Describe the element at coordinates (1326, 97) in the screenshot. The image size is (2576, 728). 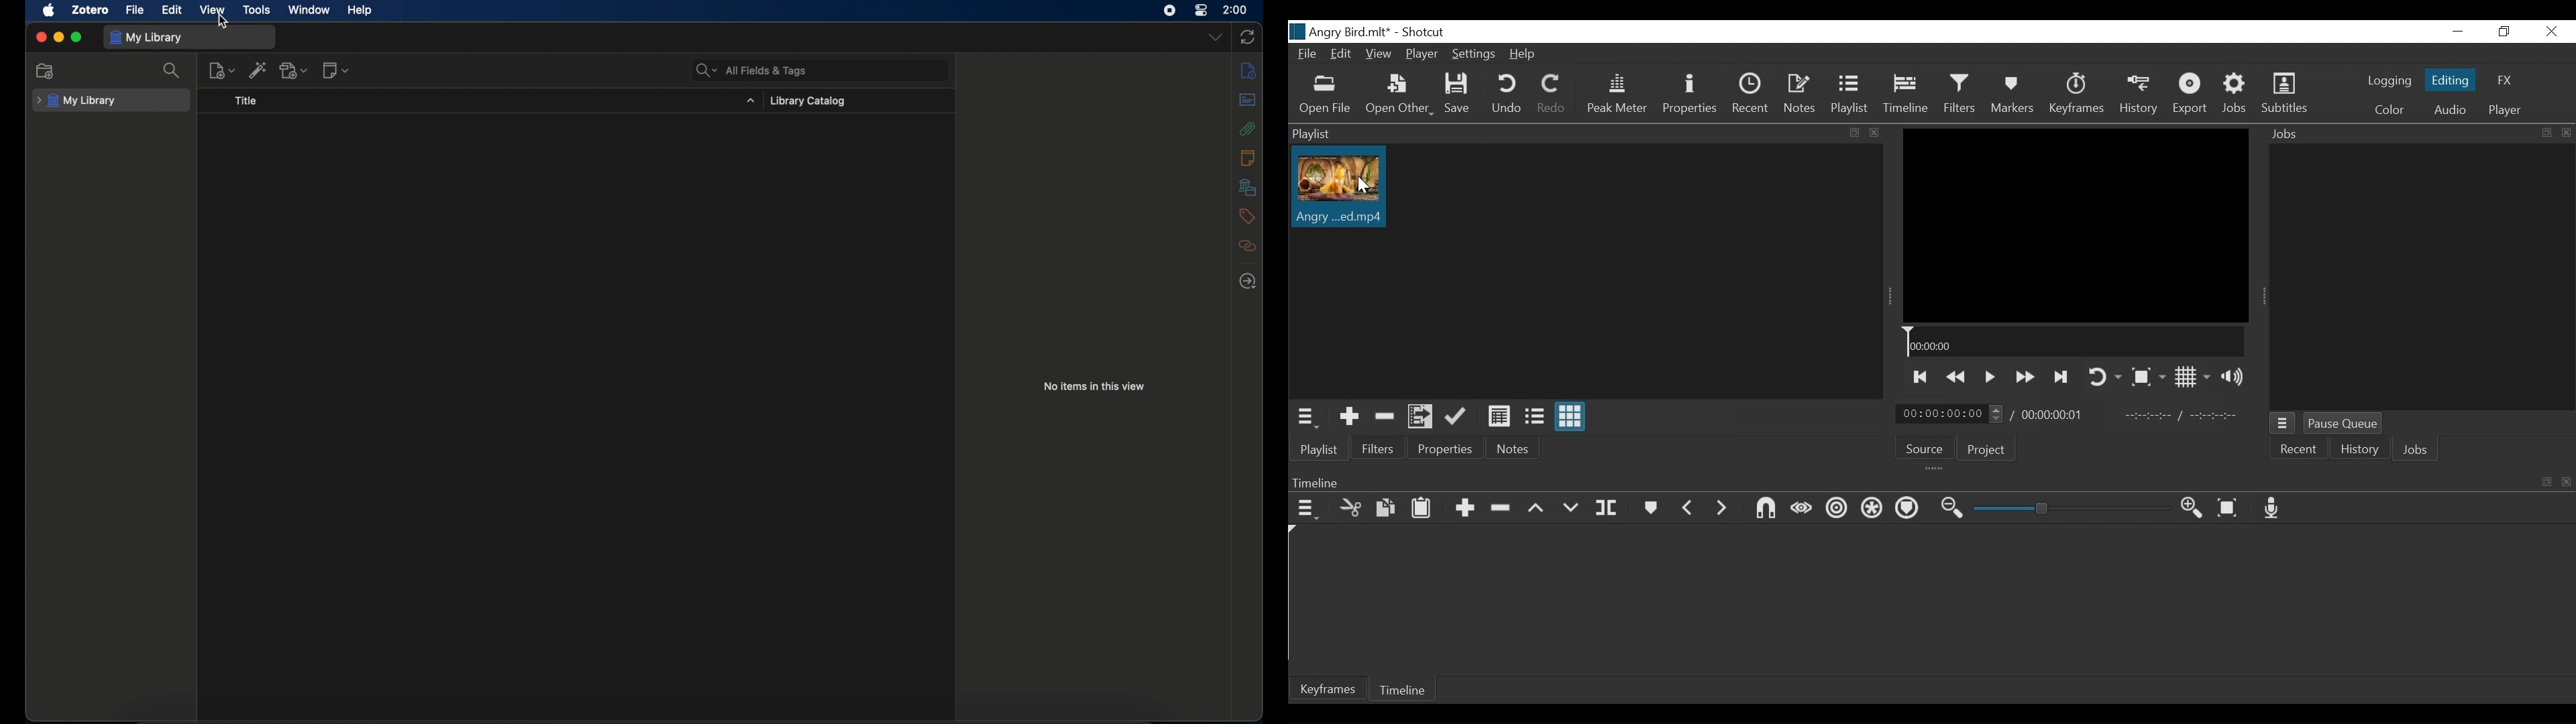
I see `Open File` at that location.